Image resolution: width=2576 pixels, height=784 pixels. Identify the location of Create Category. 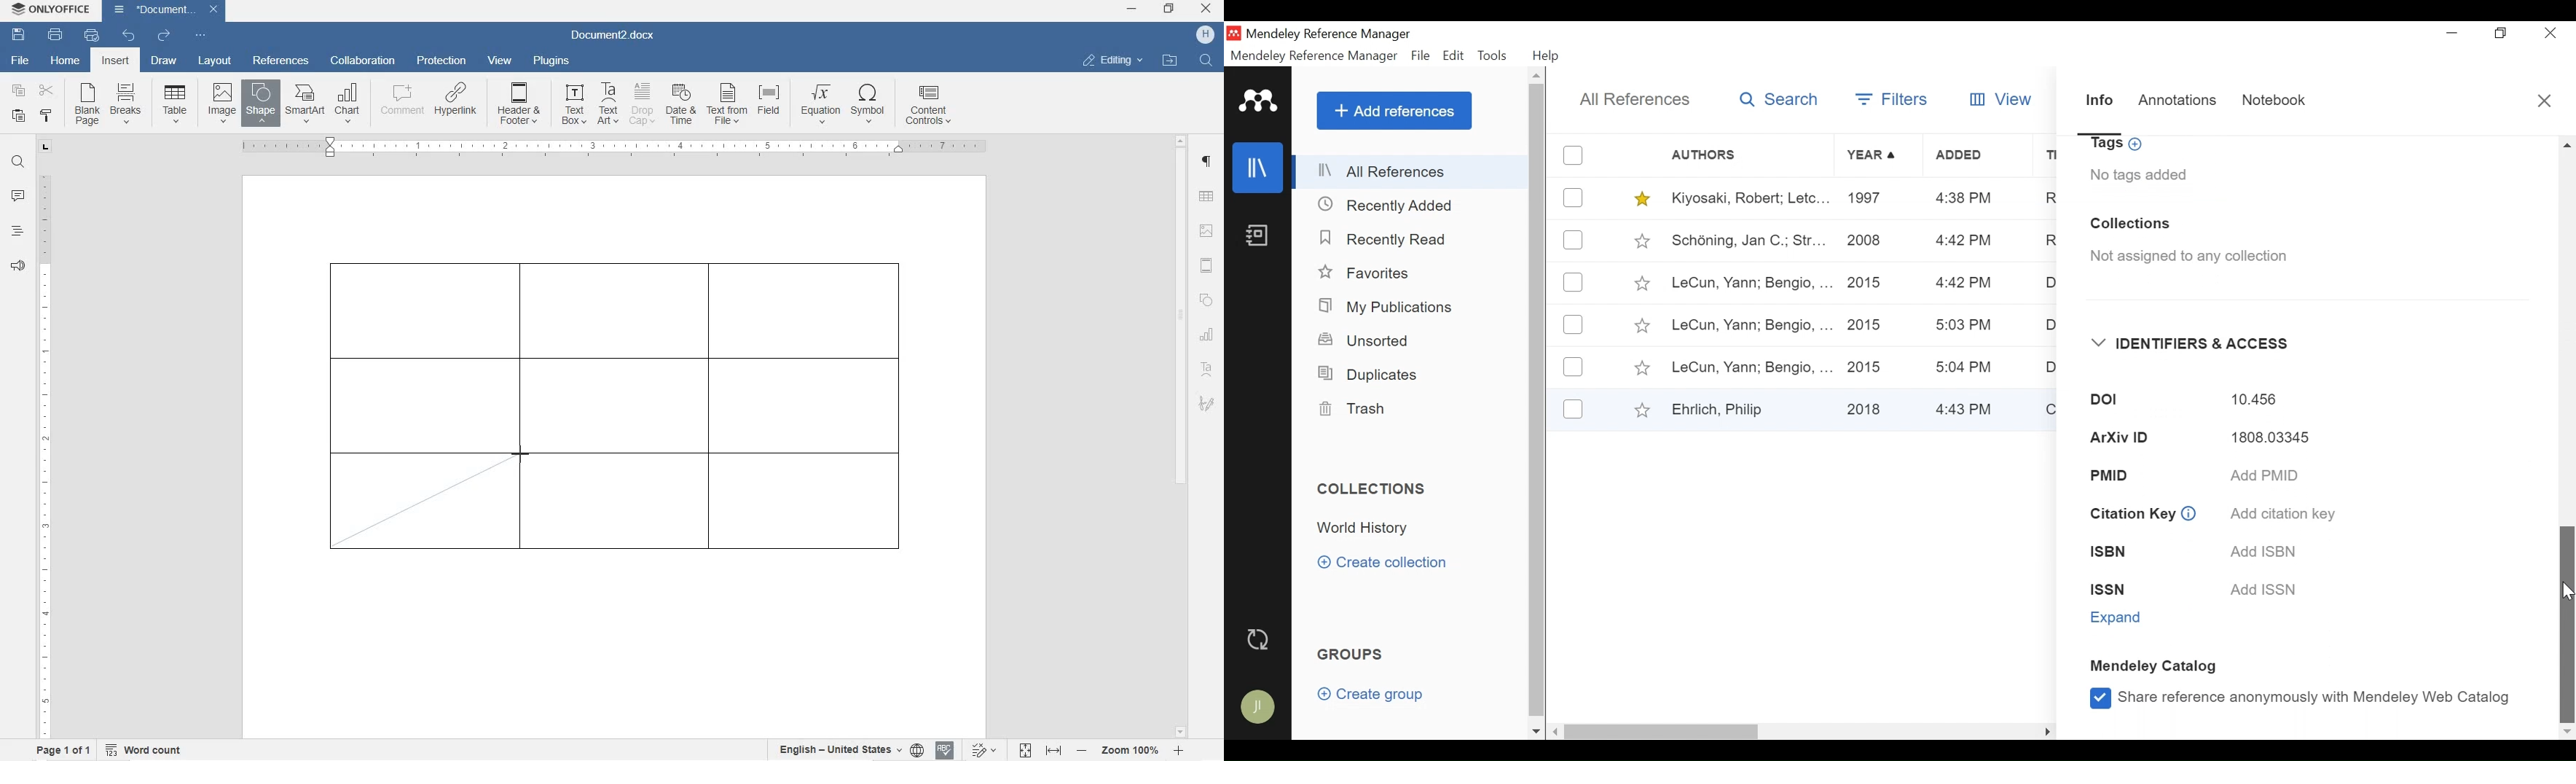
(1385, 563).